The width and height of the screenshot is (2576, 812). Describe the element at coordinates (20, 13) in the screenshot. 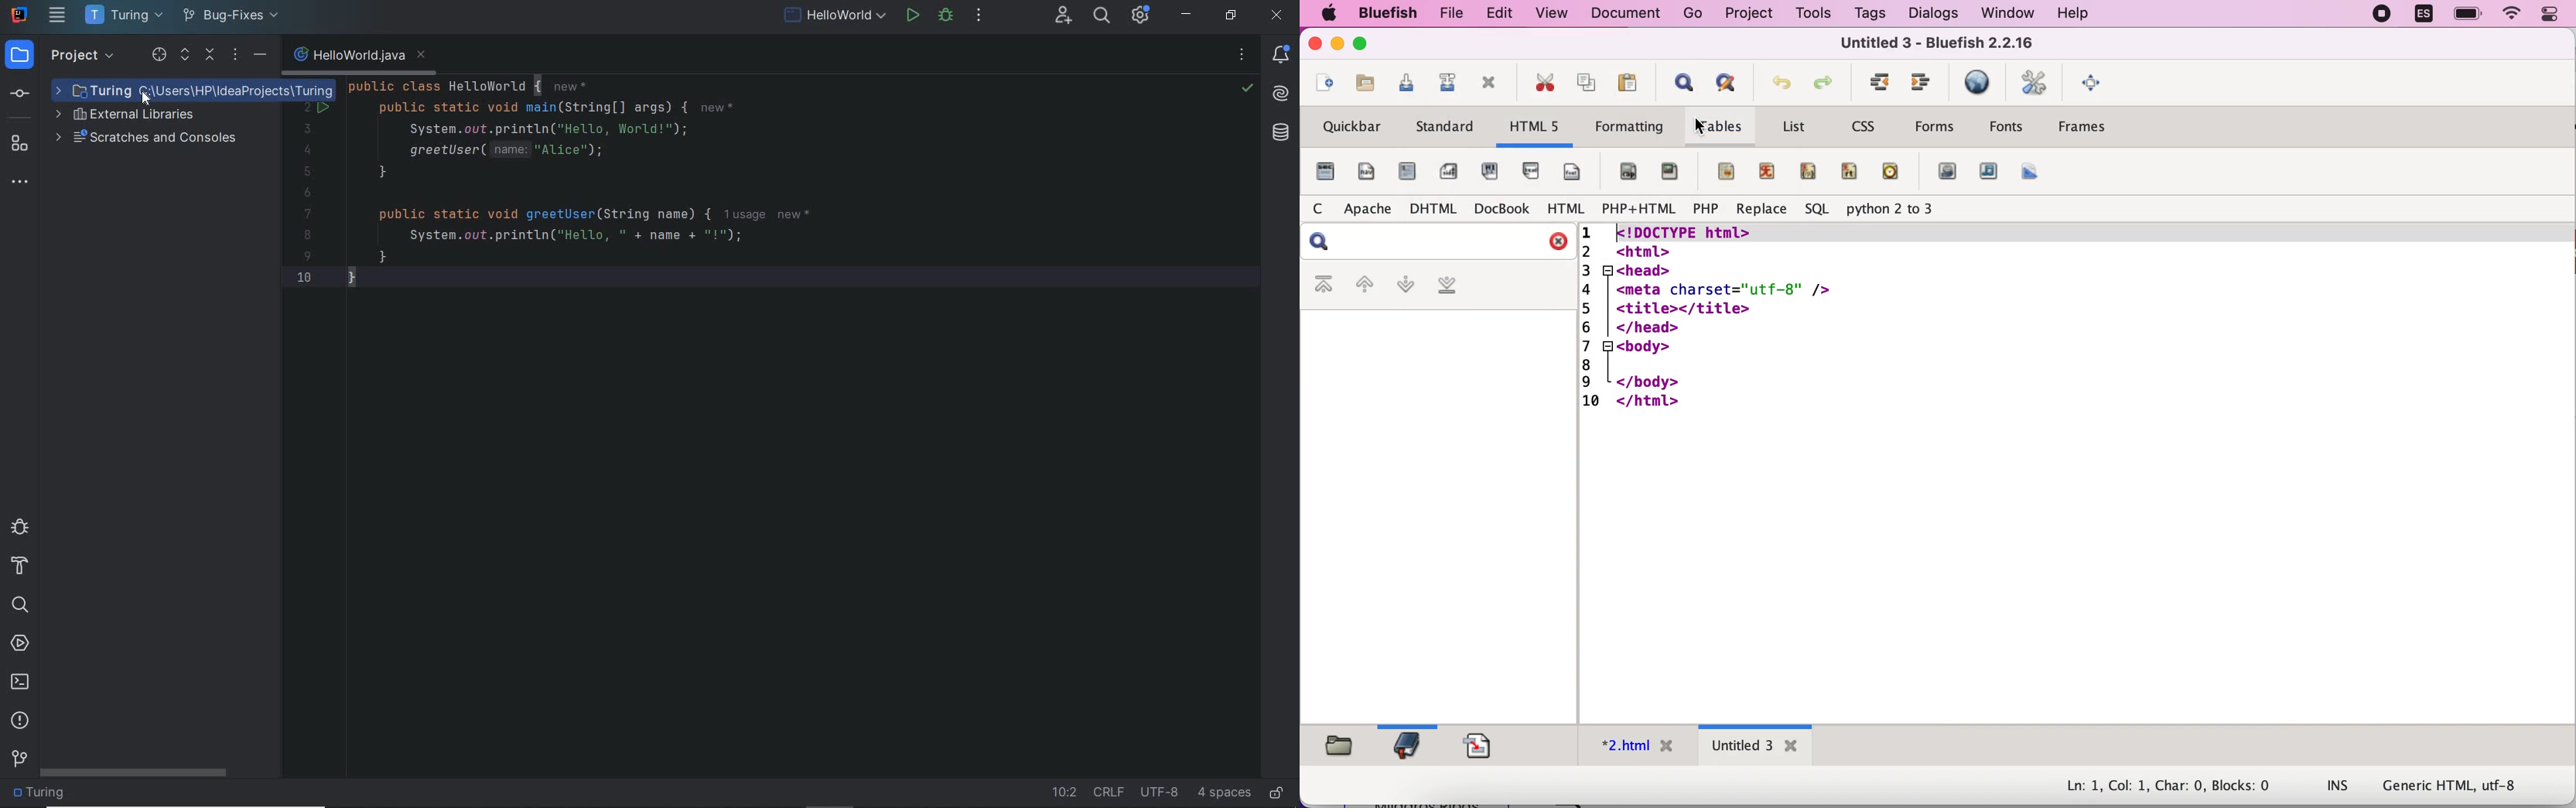

I see `system name` at that location.